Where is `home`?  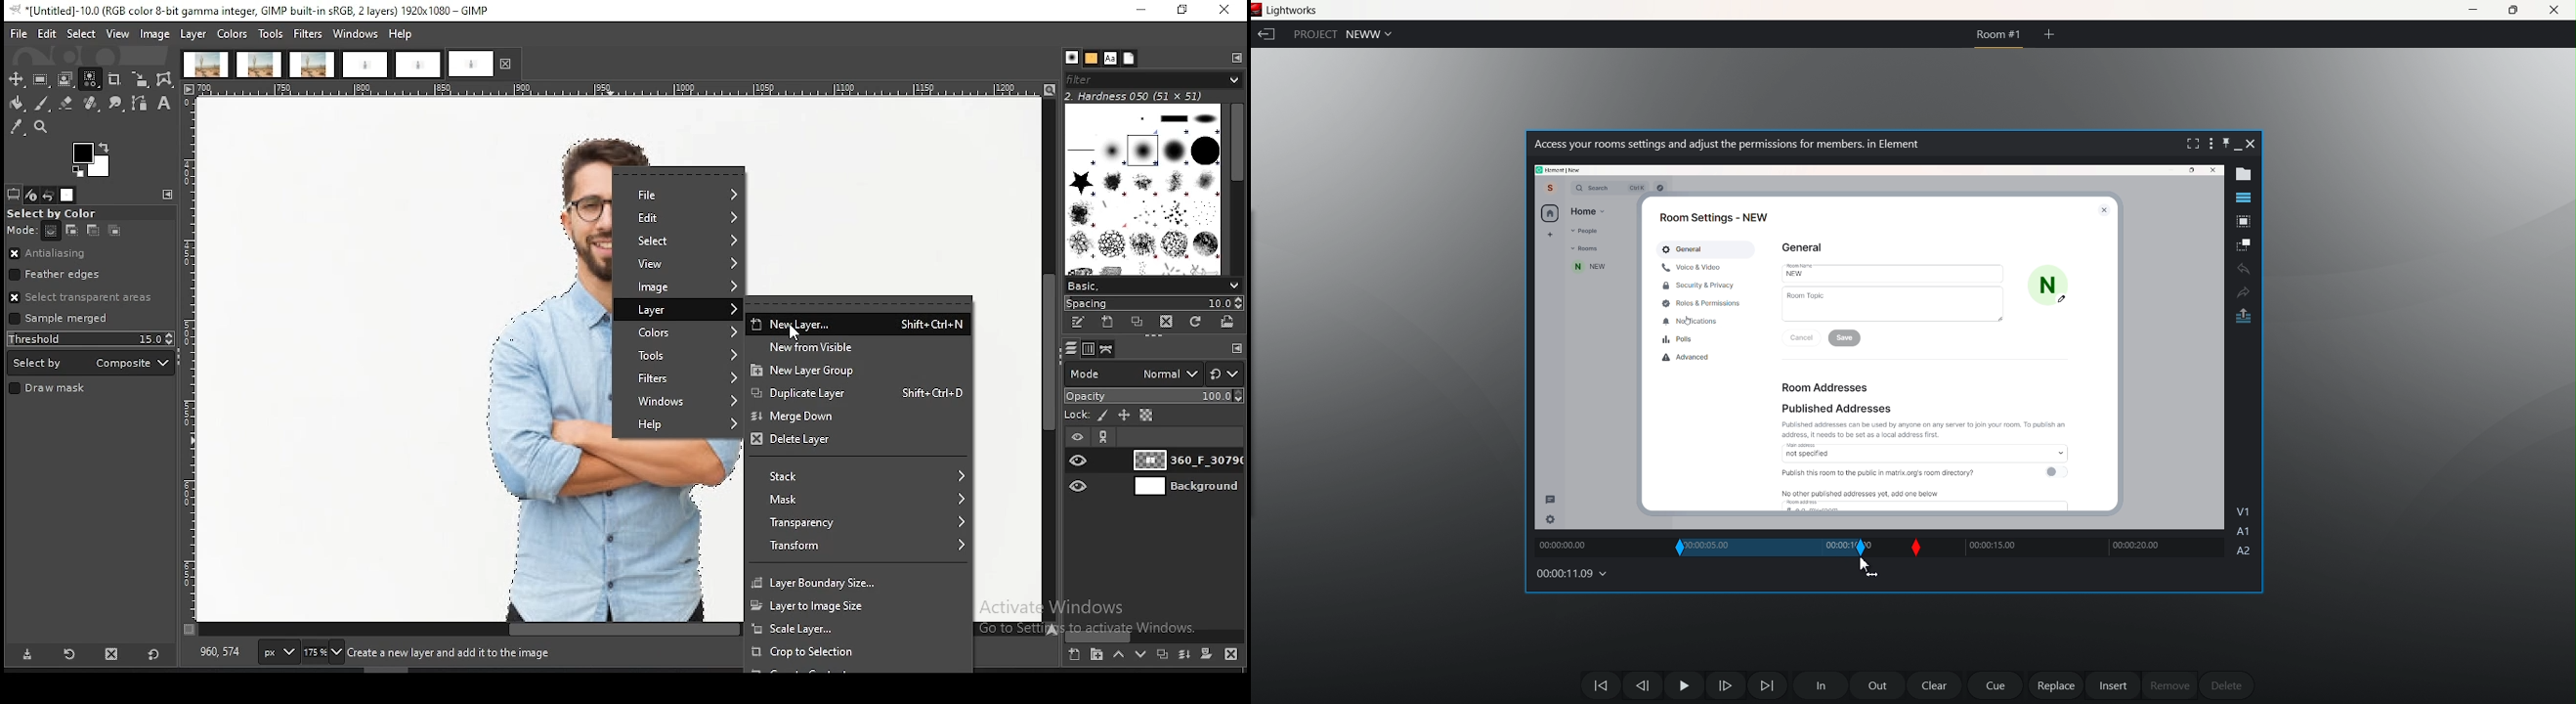 home is located at coordinates (1549, 213).